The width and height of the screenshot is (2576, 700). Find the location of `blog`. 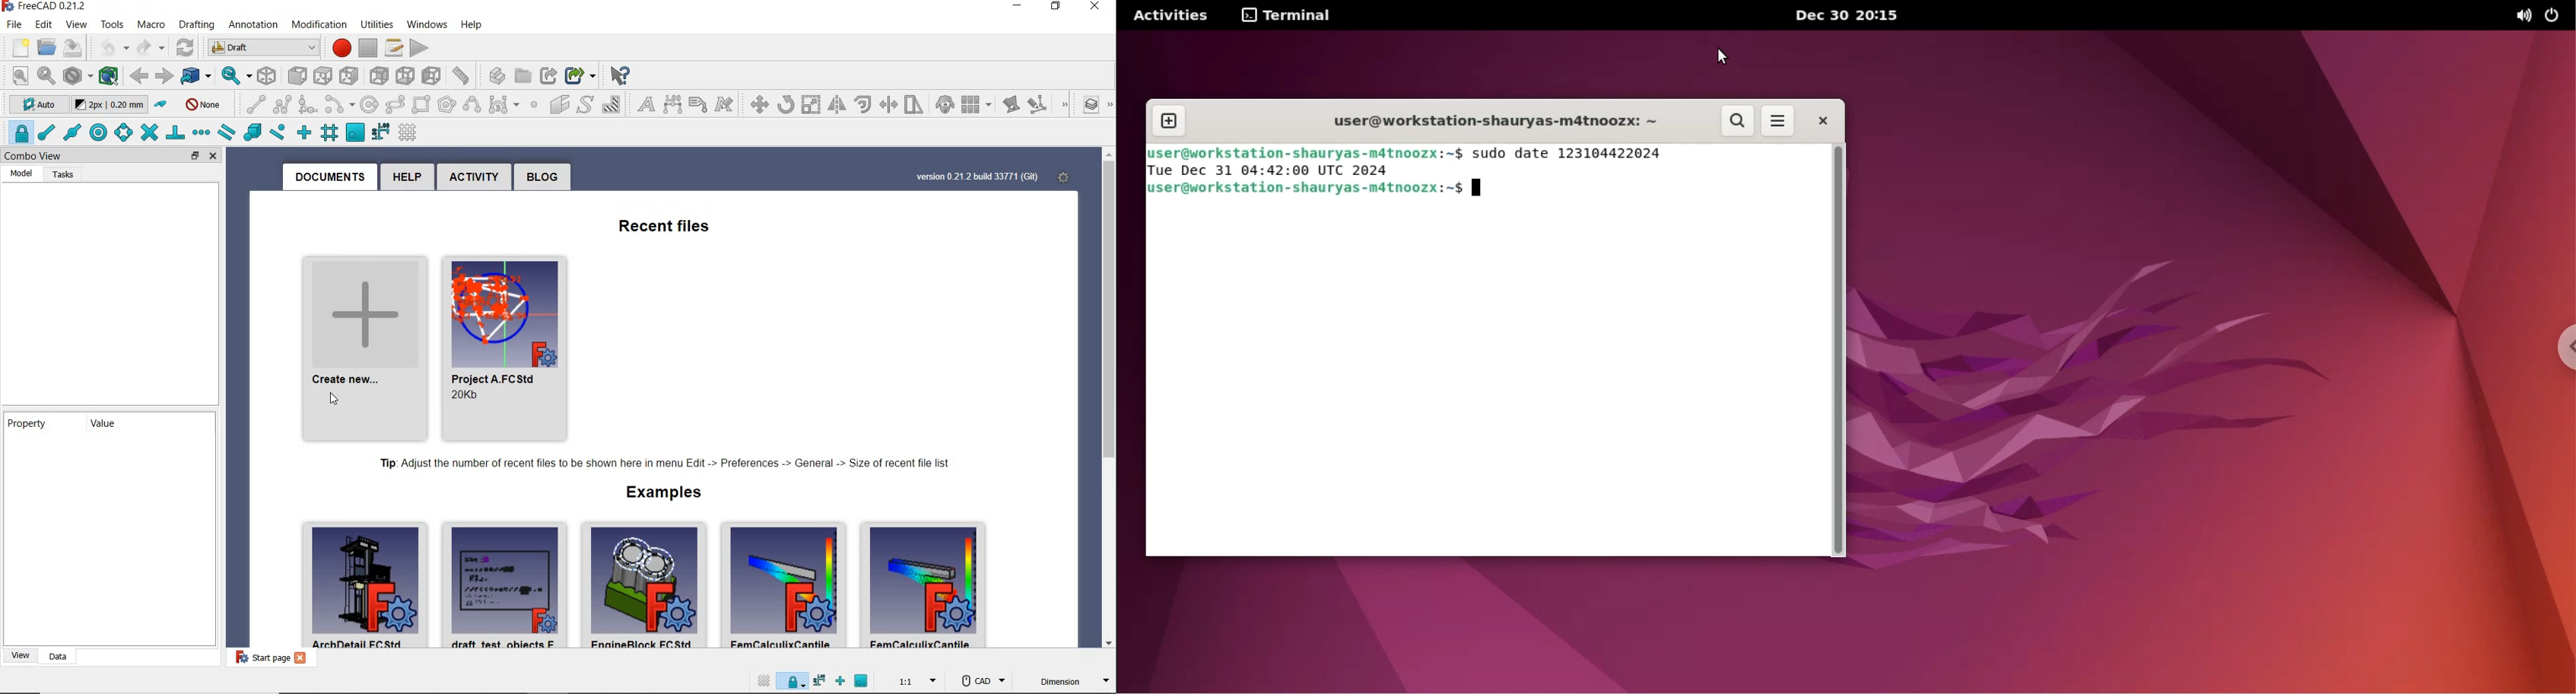

blog is located at coordinates (545, 176).